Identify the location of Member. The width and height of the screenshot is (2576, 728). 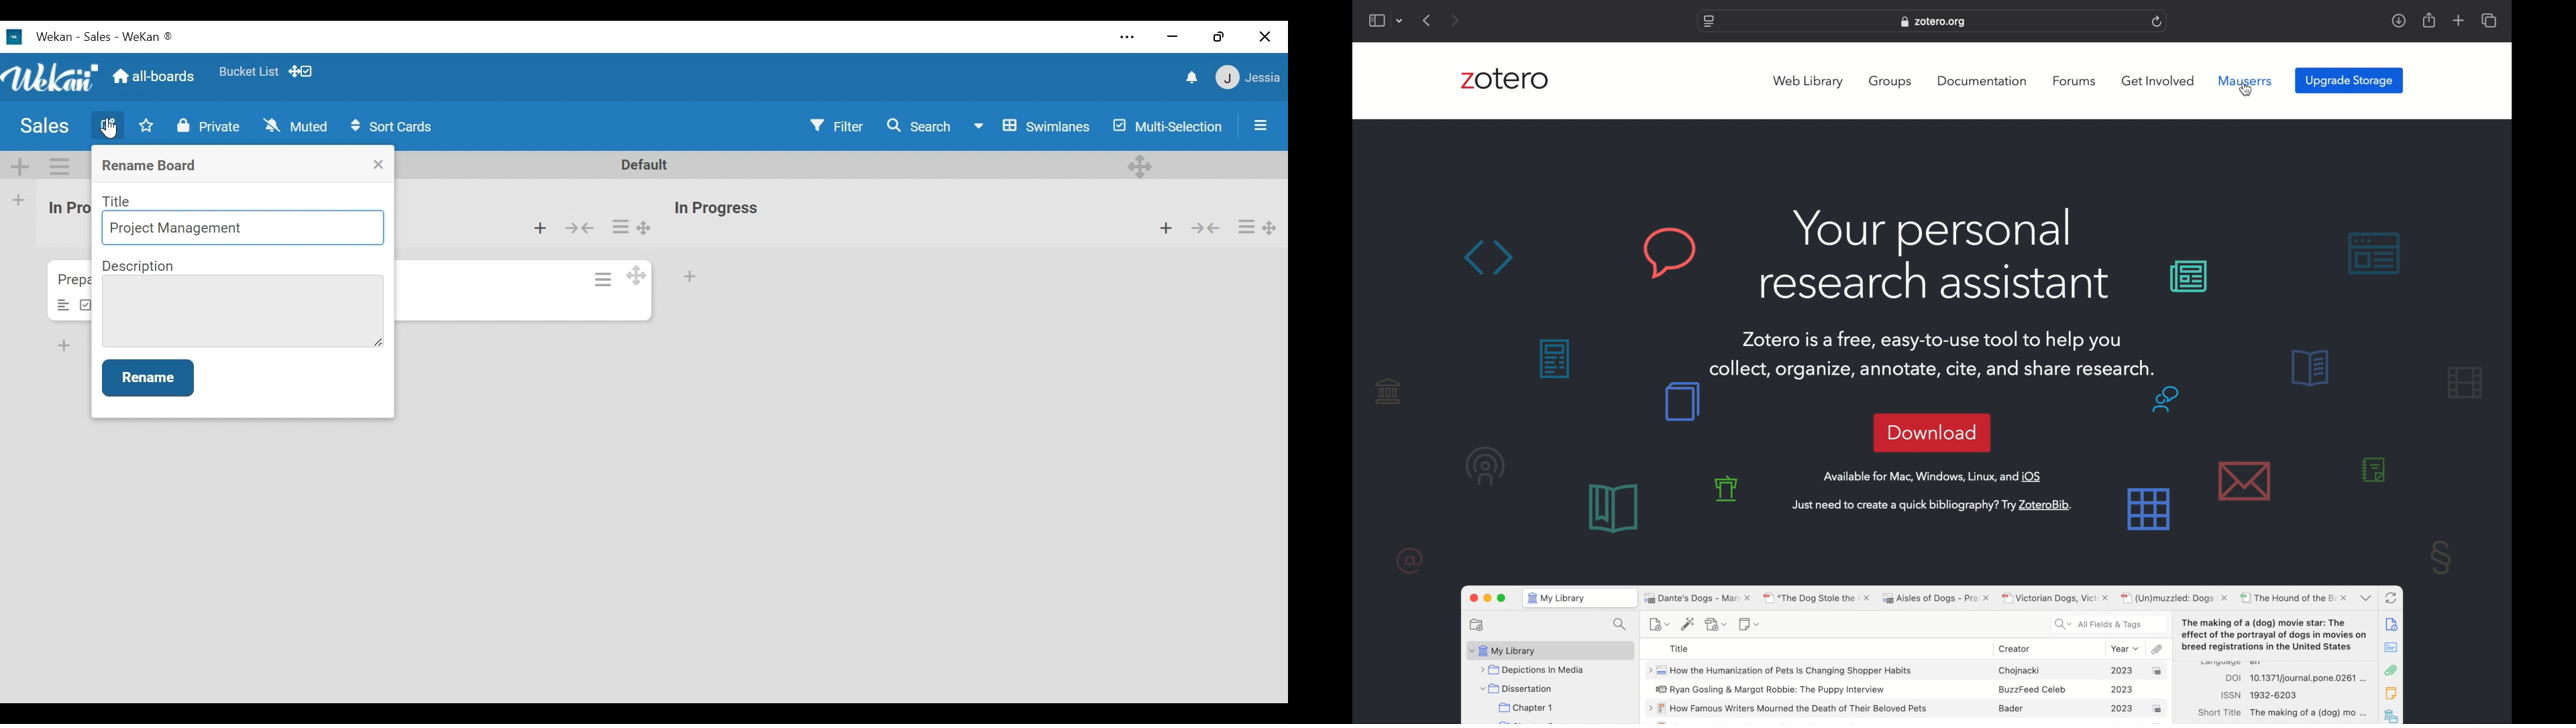
(1249, 77).